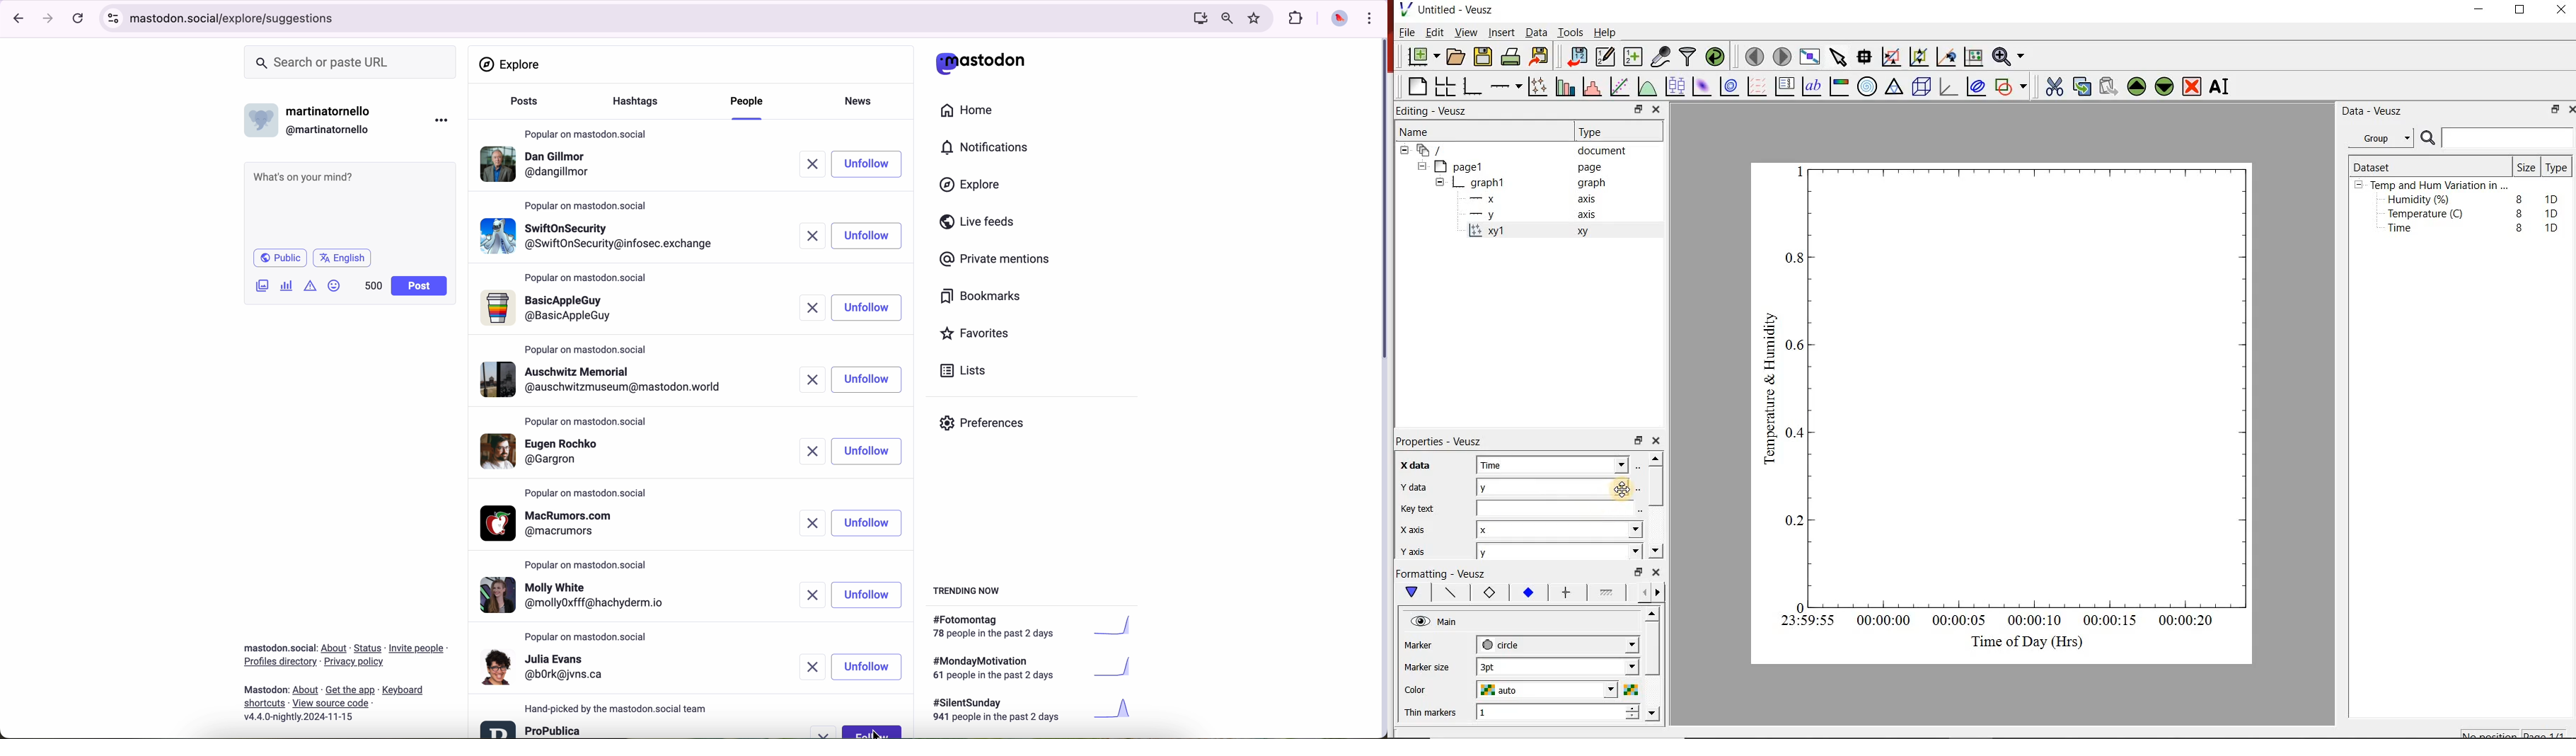  I want to click on trending now, so click(968, 590).